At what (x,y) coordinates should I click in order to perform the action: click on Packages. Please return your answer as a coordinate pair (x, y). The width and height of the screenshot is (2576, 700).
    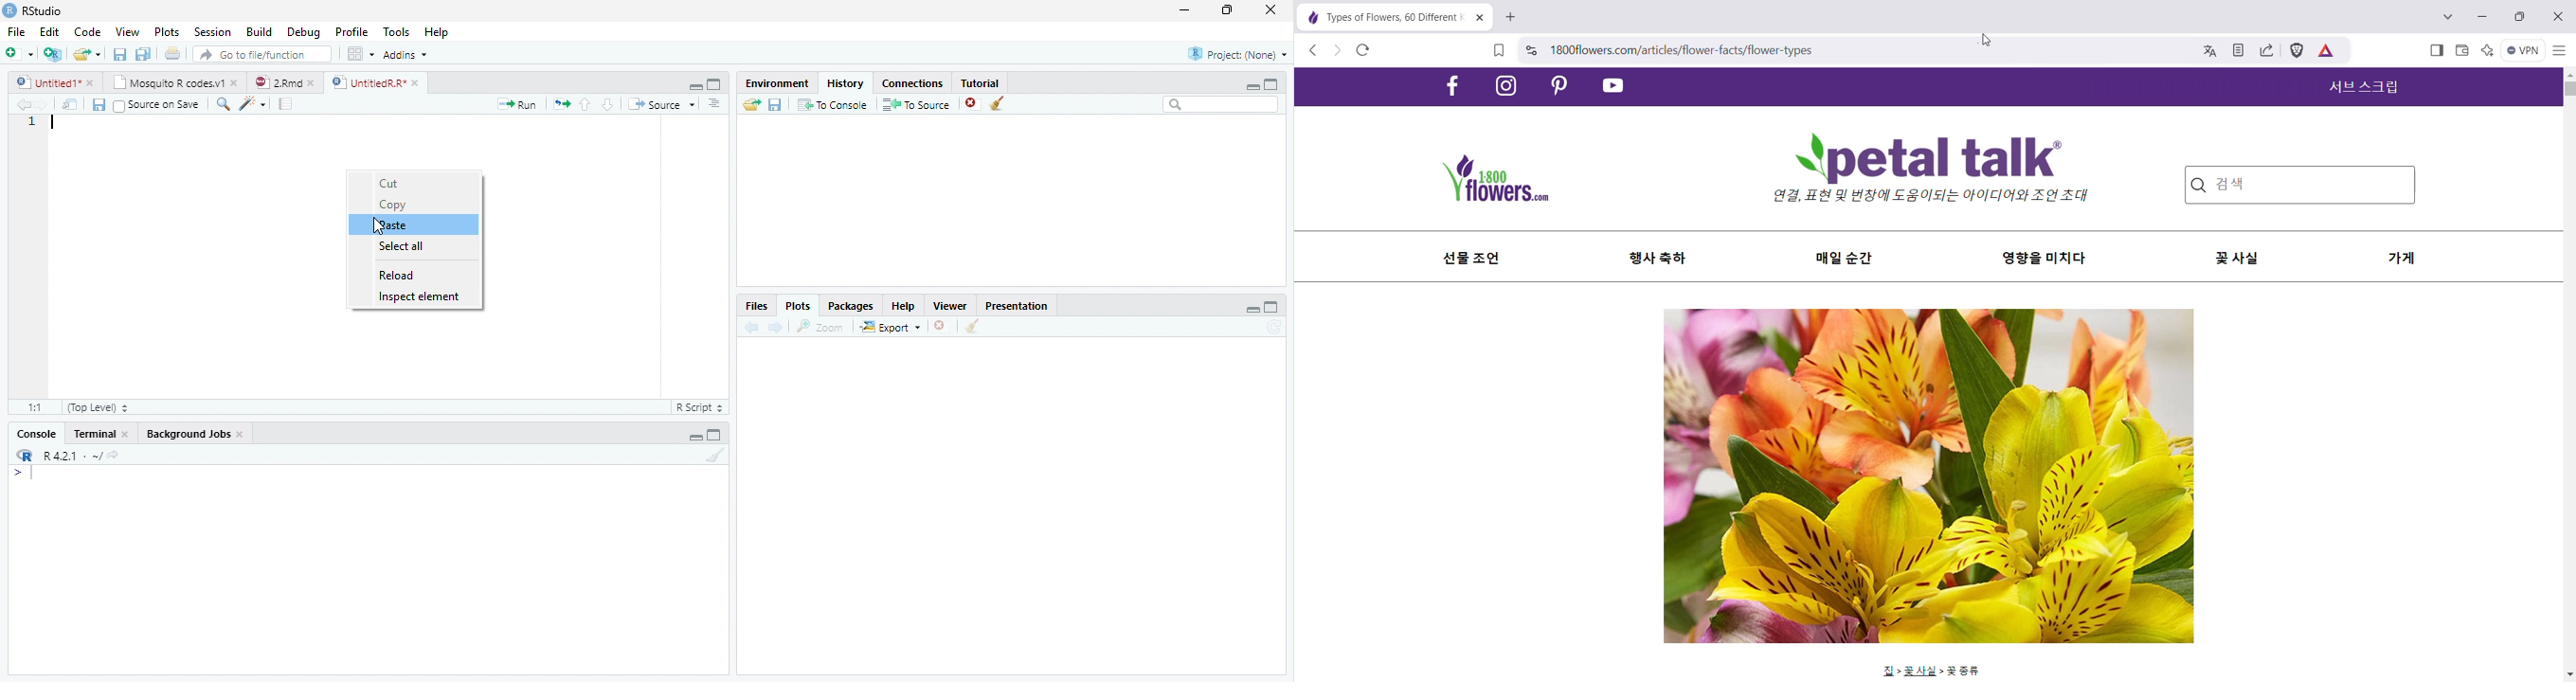
    Looking at the image, I should click on (850, 308).